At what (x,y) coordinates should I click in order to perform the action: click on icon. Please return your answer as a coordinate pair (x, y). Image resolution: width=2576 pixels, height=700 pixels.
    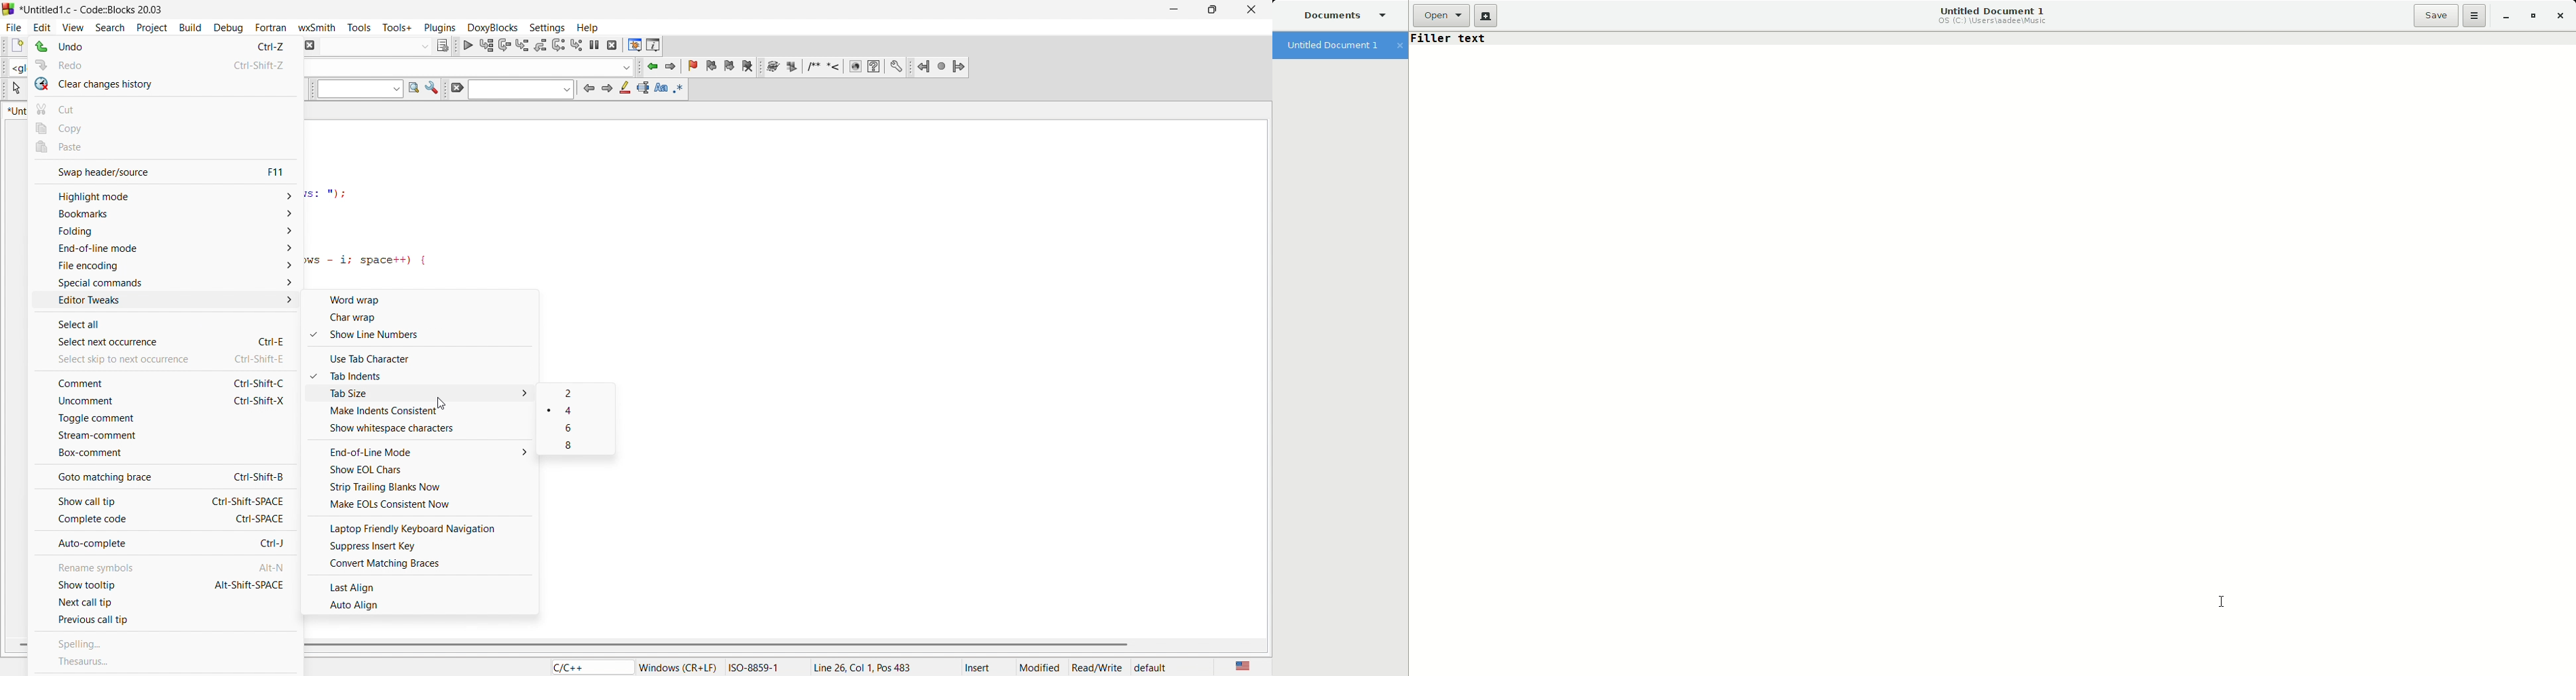
    Looking at the image, I should click on (587, 88).